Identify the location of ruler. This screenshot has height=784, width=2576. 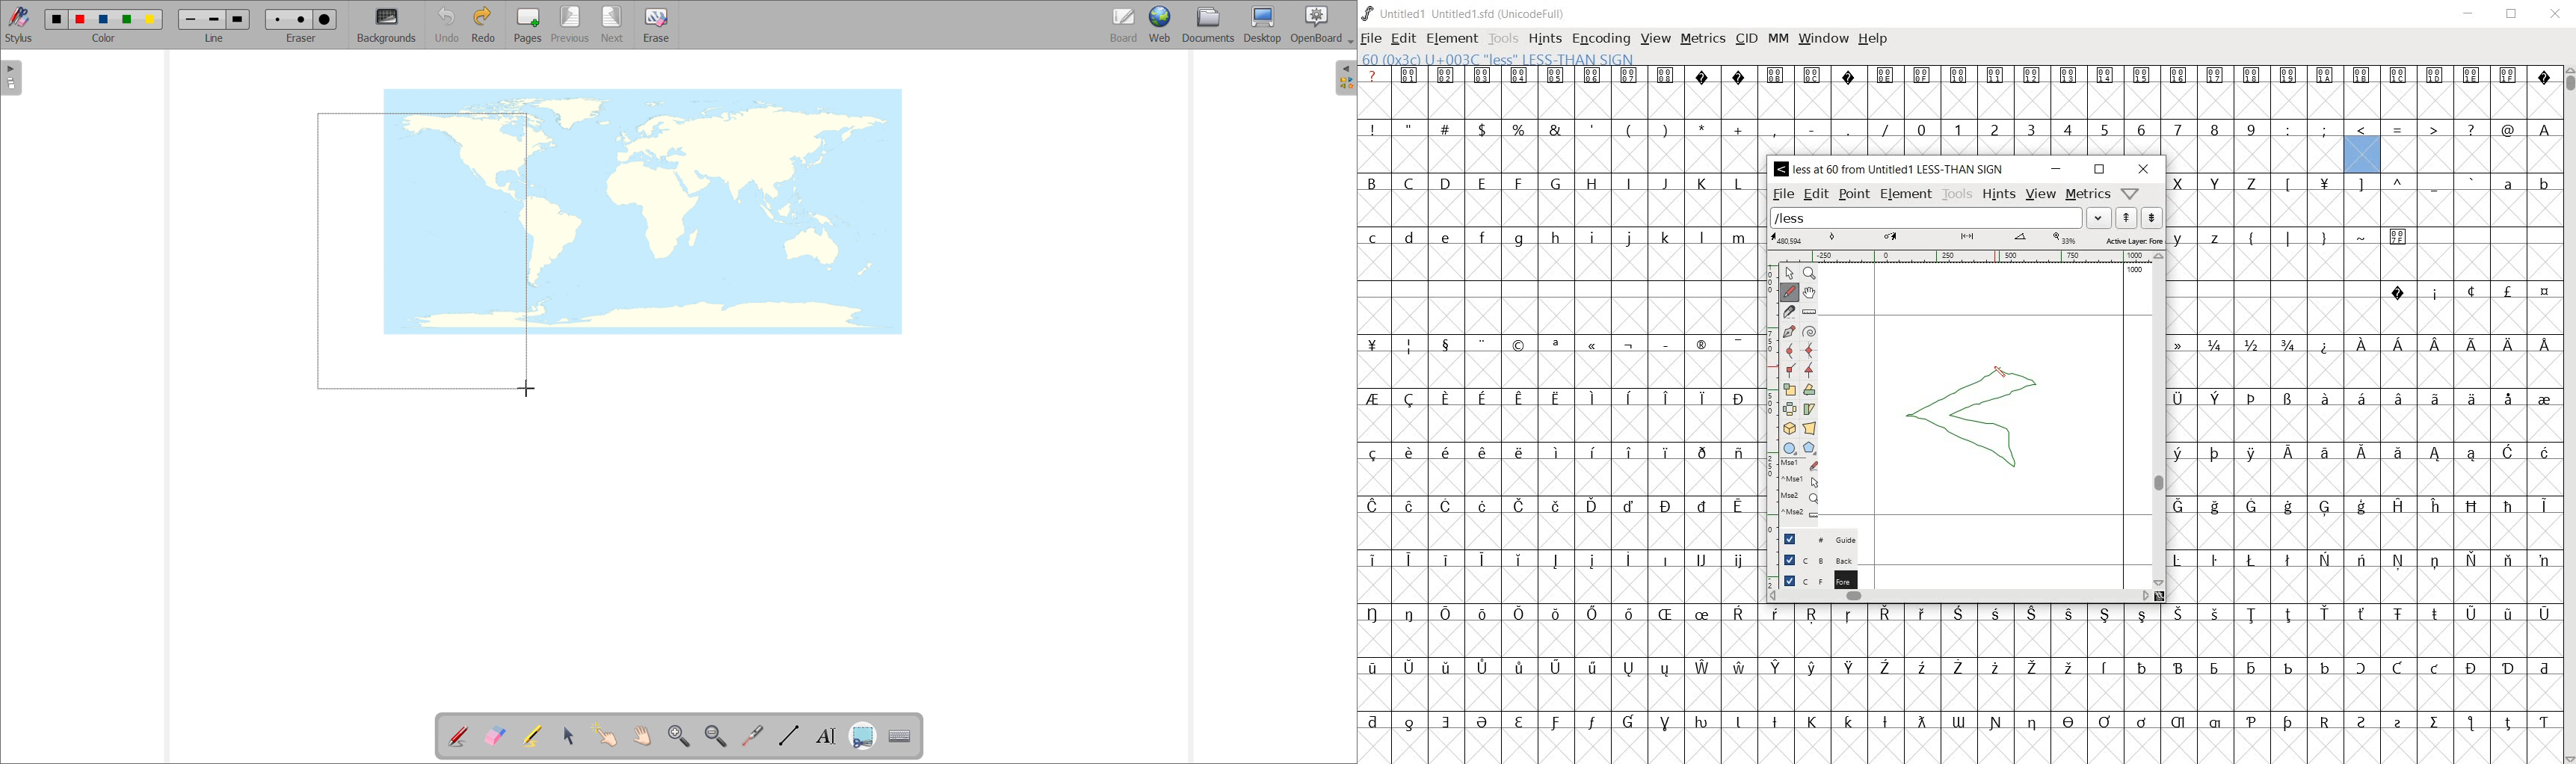
(1965, 258).